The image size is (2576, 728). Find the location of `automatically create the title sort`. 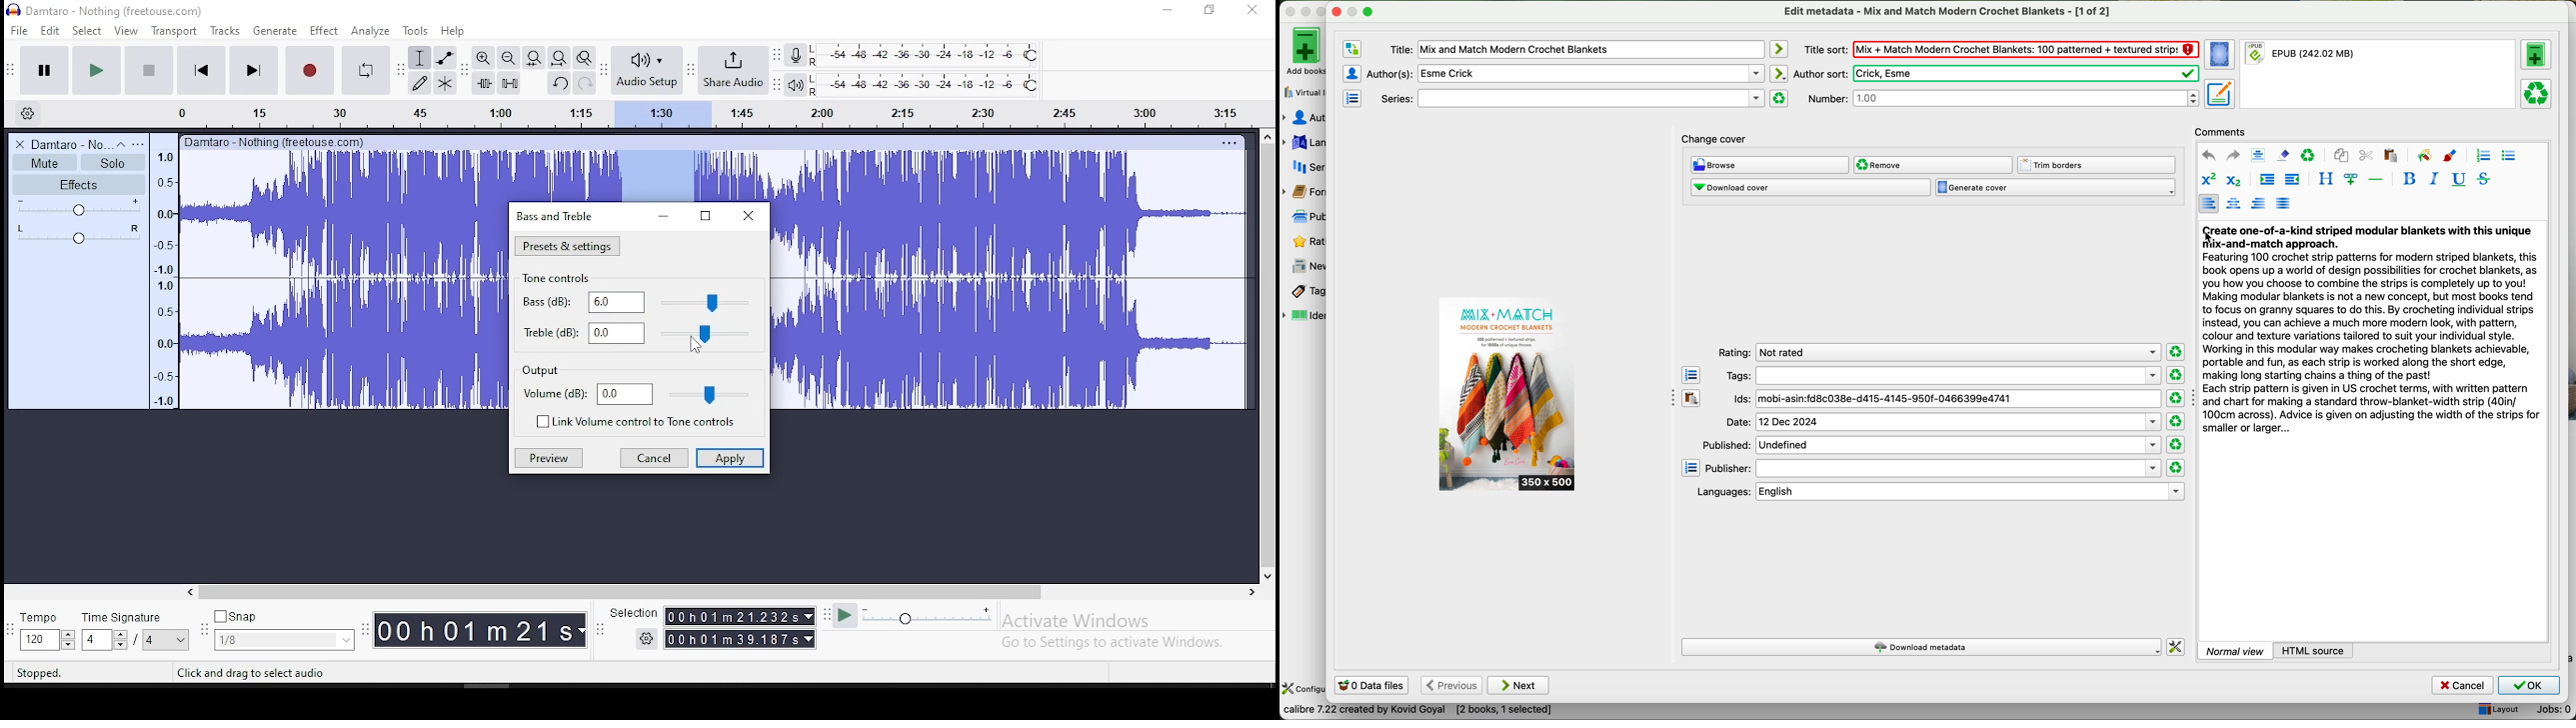

automatically create the title sort is located at coordinates (1778, 49).